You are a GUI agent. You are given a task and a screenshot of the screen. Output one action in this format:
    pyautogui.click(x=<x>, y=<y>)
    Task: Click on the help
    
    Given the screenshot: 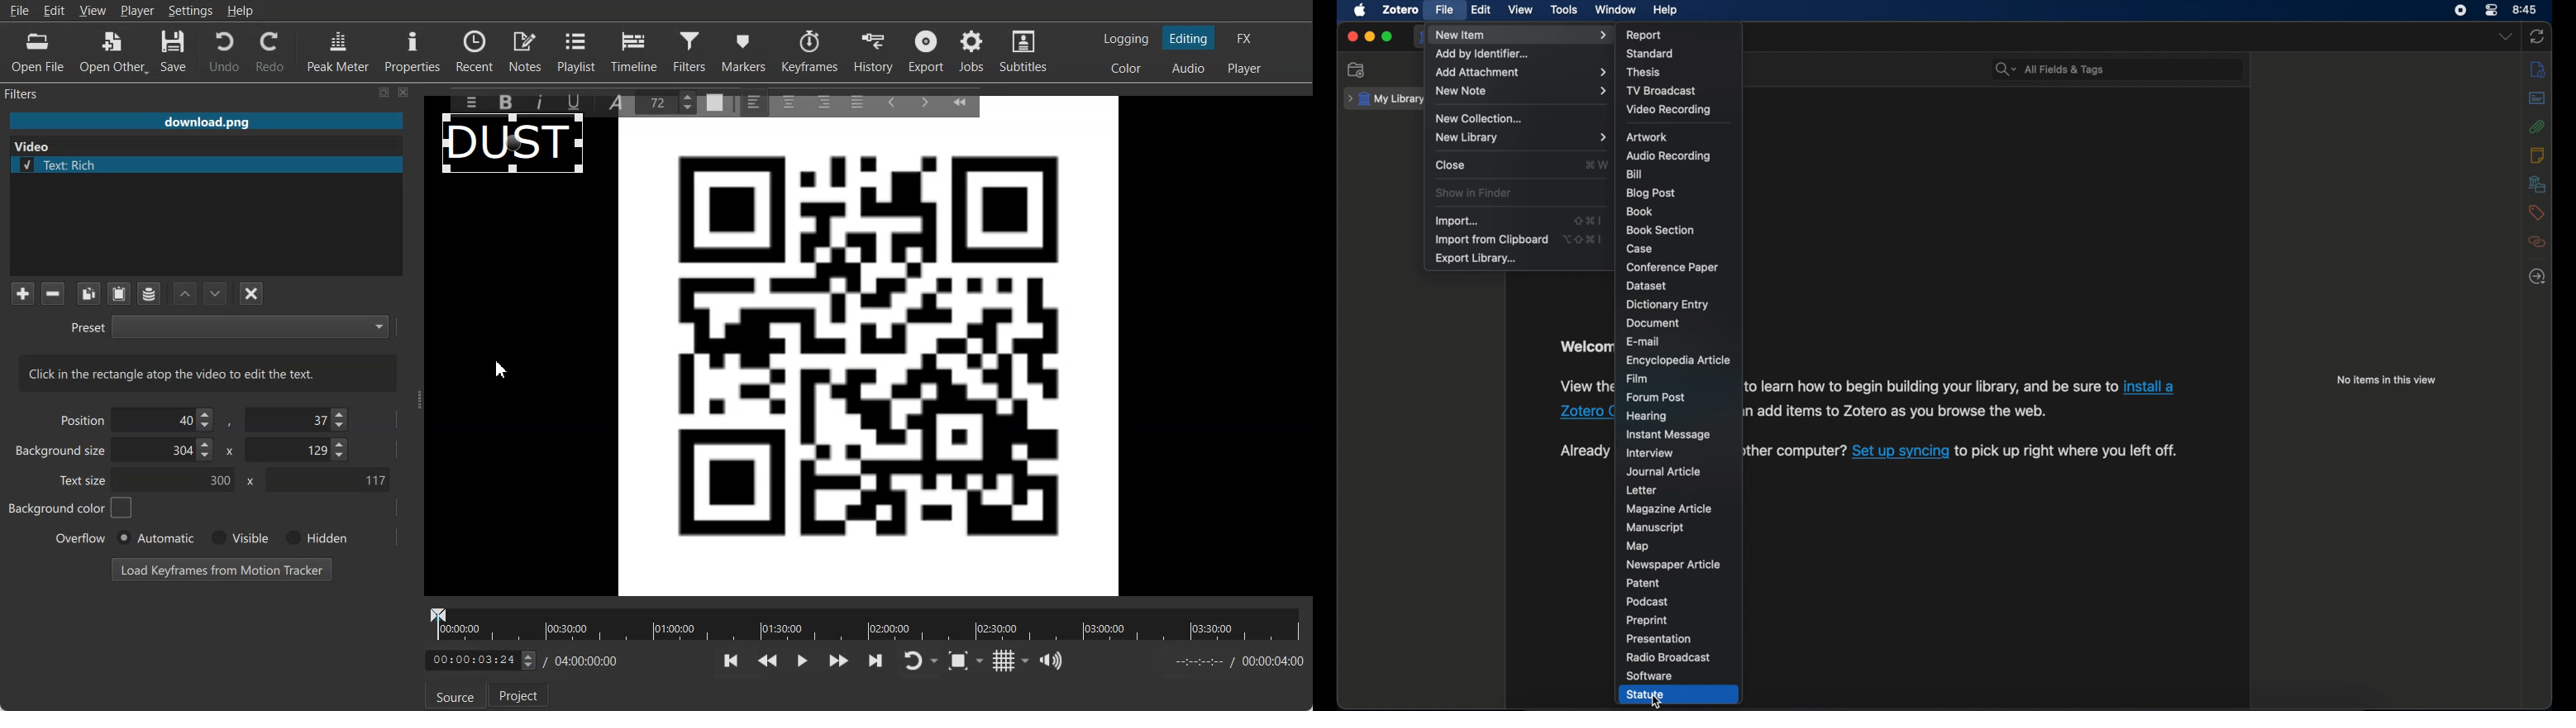 What is the action you would take?
    pyautogui.click(x=1667, y=11)
    